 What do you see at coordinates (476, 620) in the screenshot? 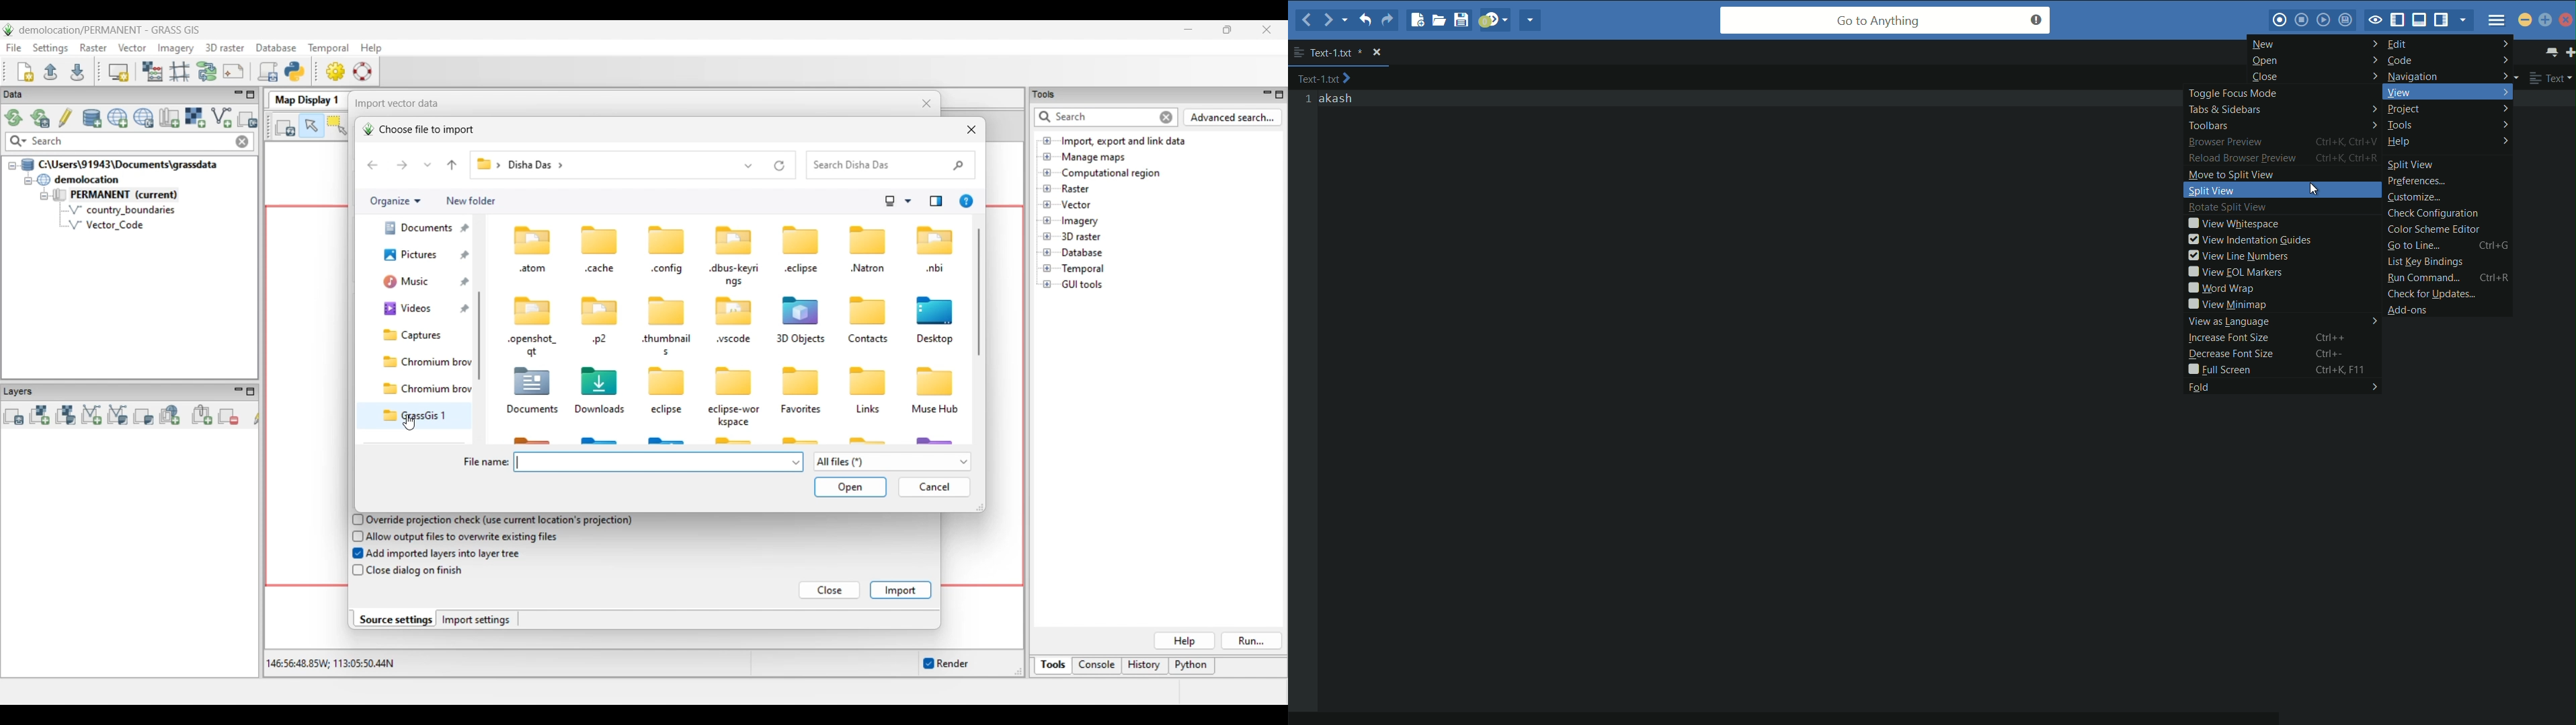
I see `Import settings` at bounding box center [476, 620].